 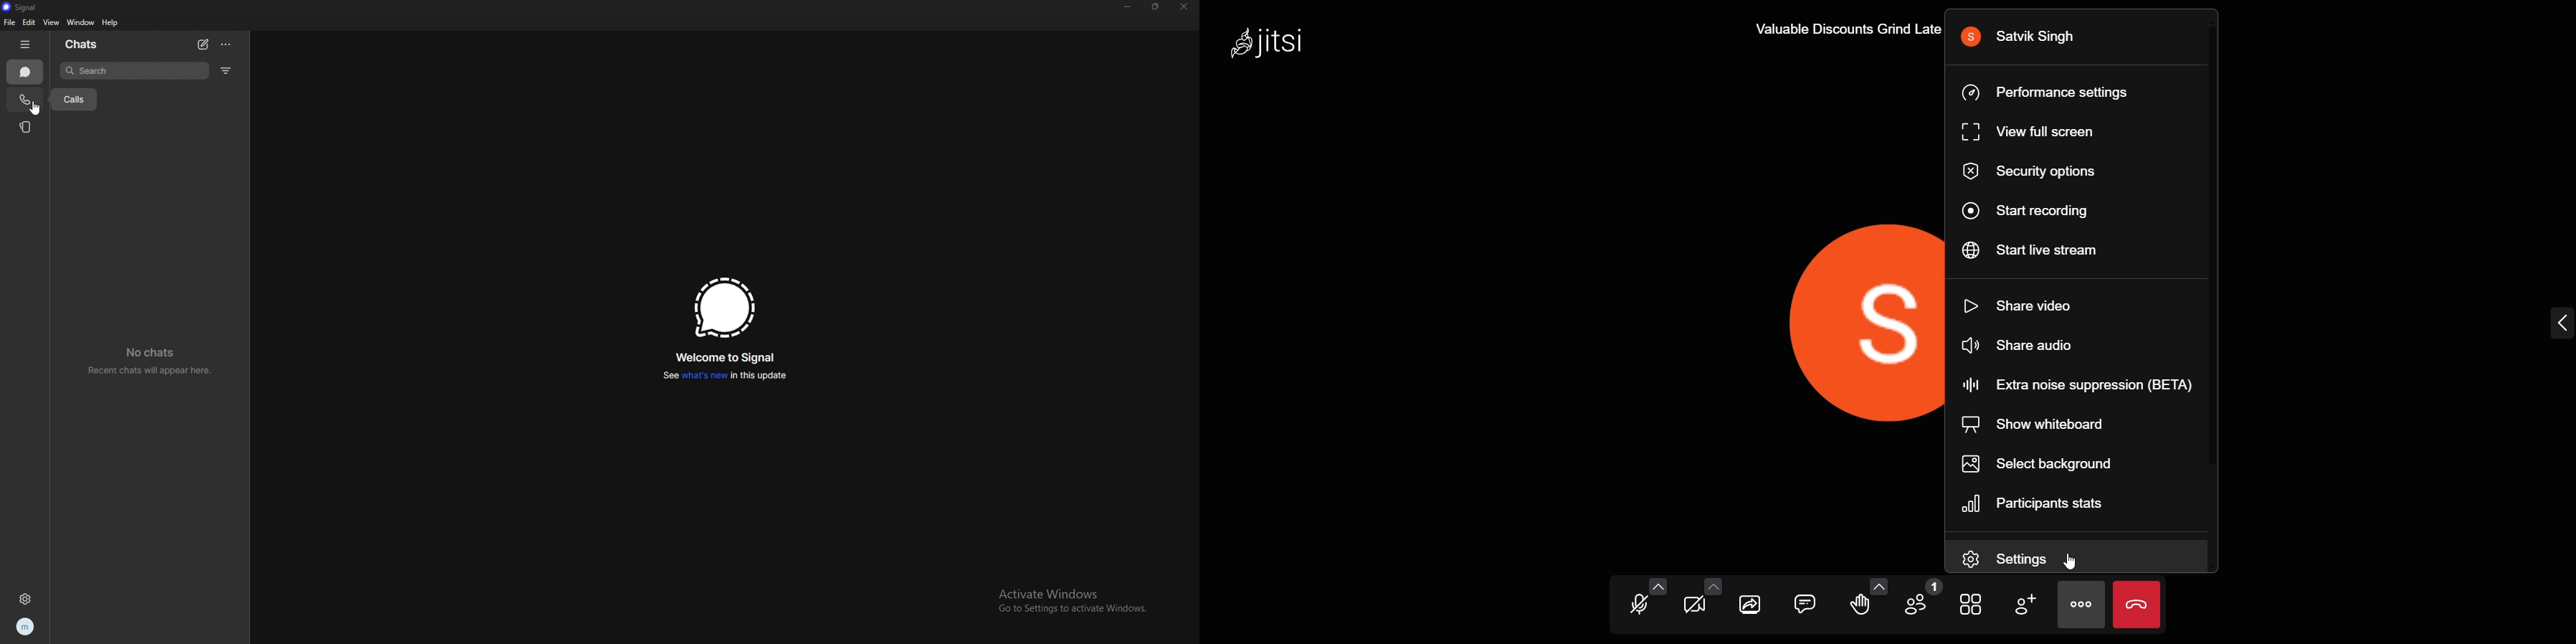 I want to click on performance setting, so click(x=2045, y=93).